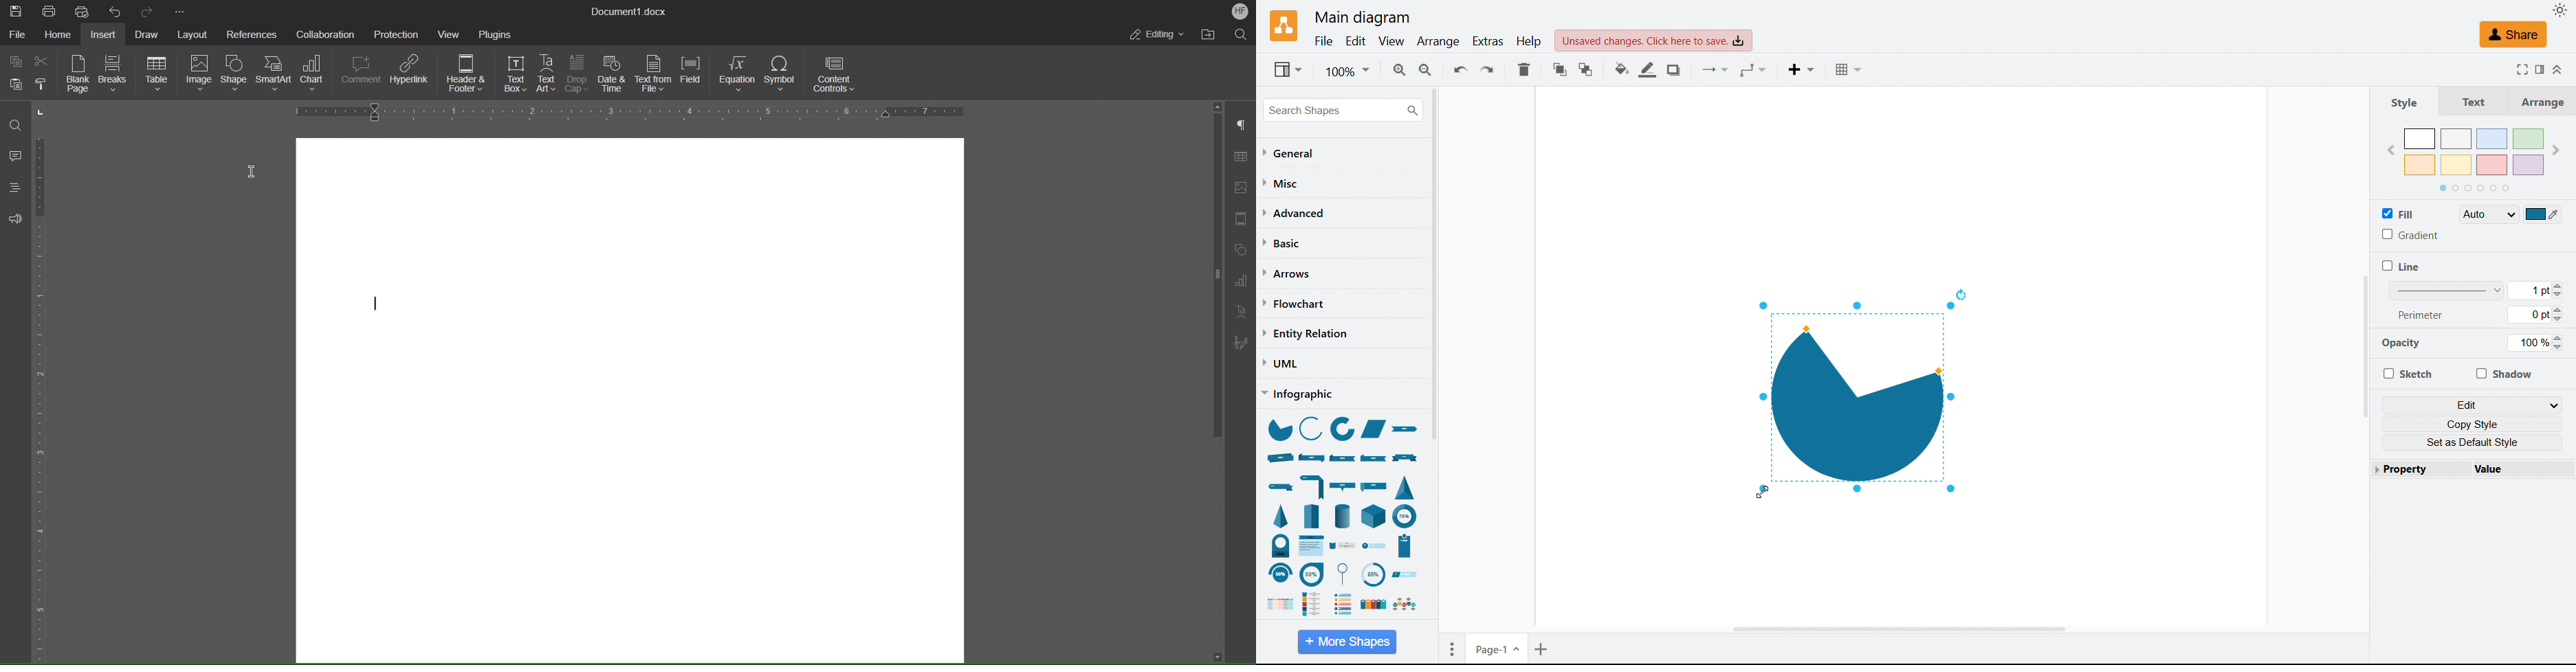 The image size is (2576, 672). I want to click on Full screen , so click(2519, 69).